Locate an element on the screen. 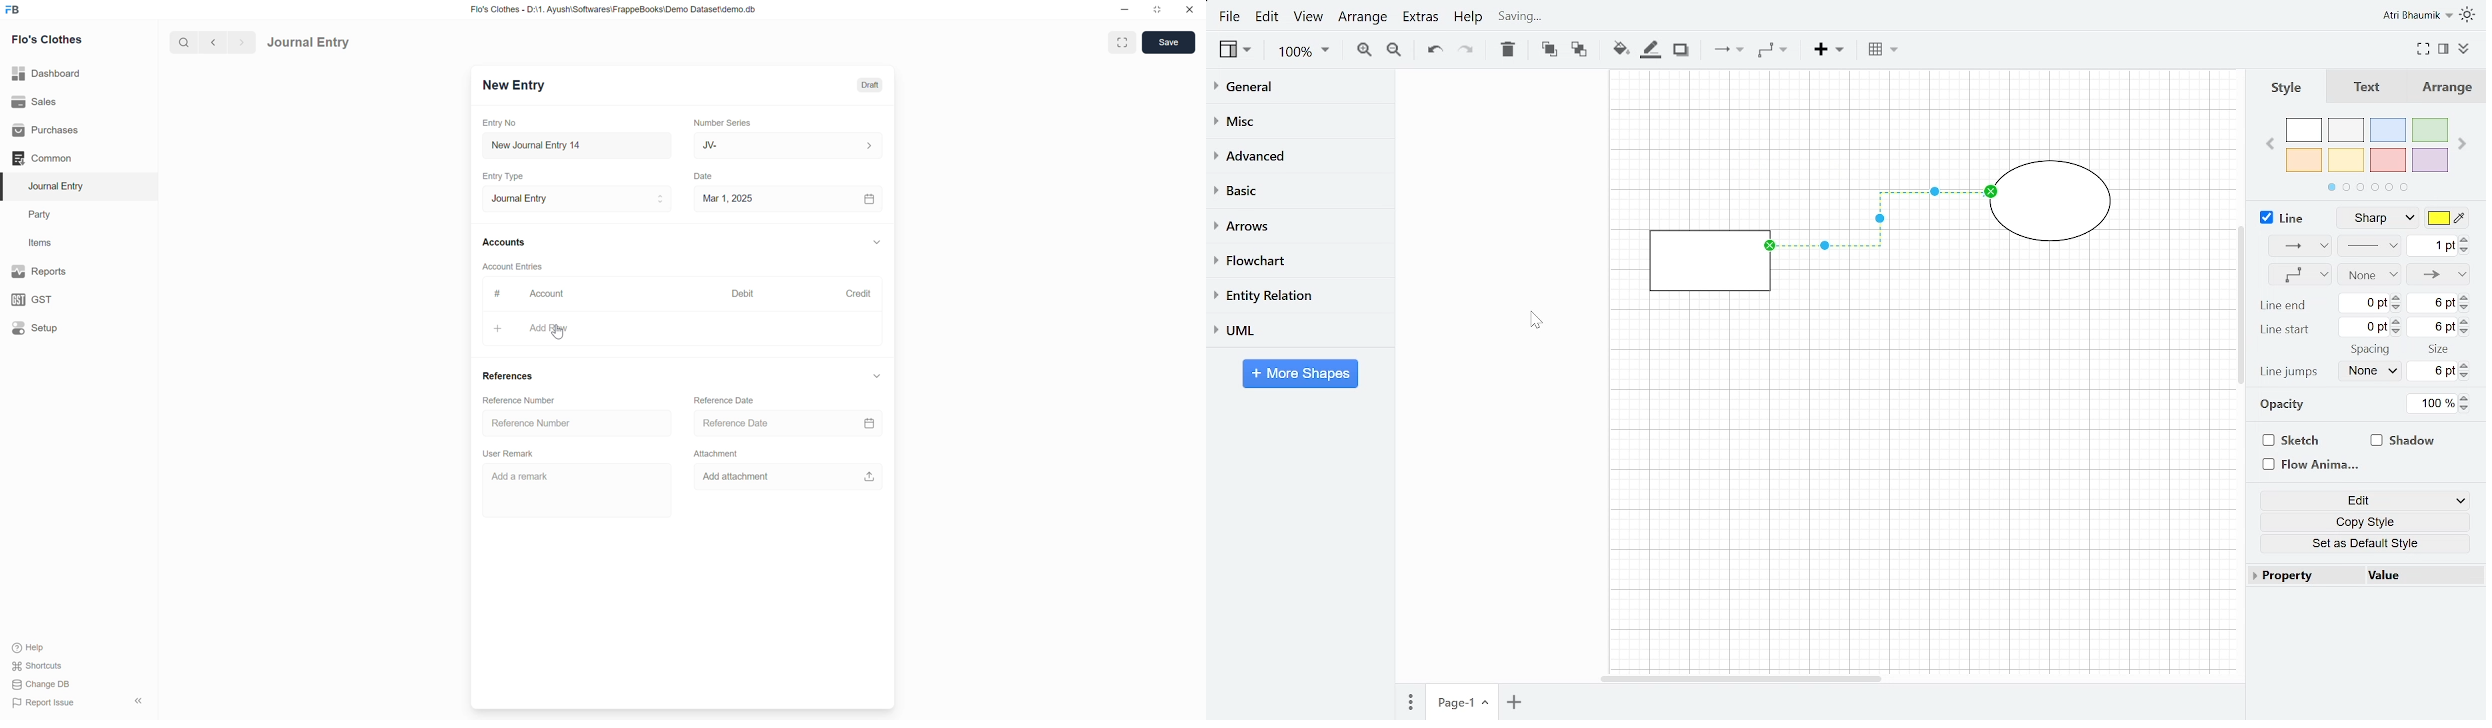 The width and height of the screenshot is (2492, 728). JV- is located at coordinates (789, 145).